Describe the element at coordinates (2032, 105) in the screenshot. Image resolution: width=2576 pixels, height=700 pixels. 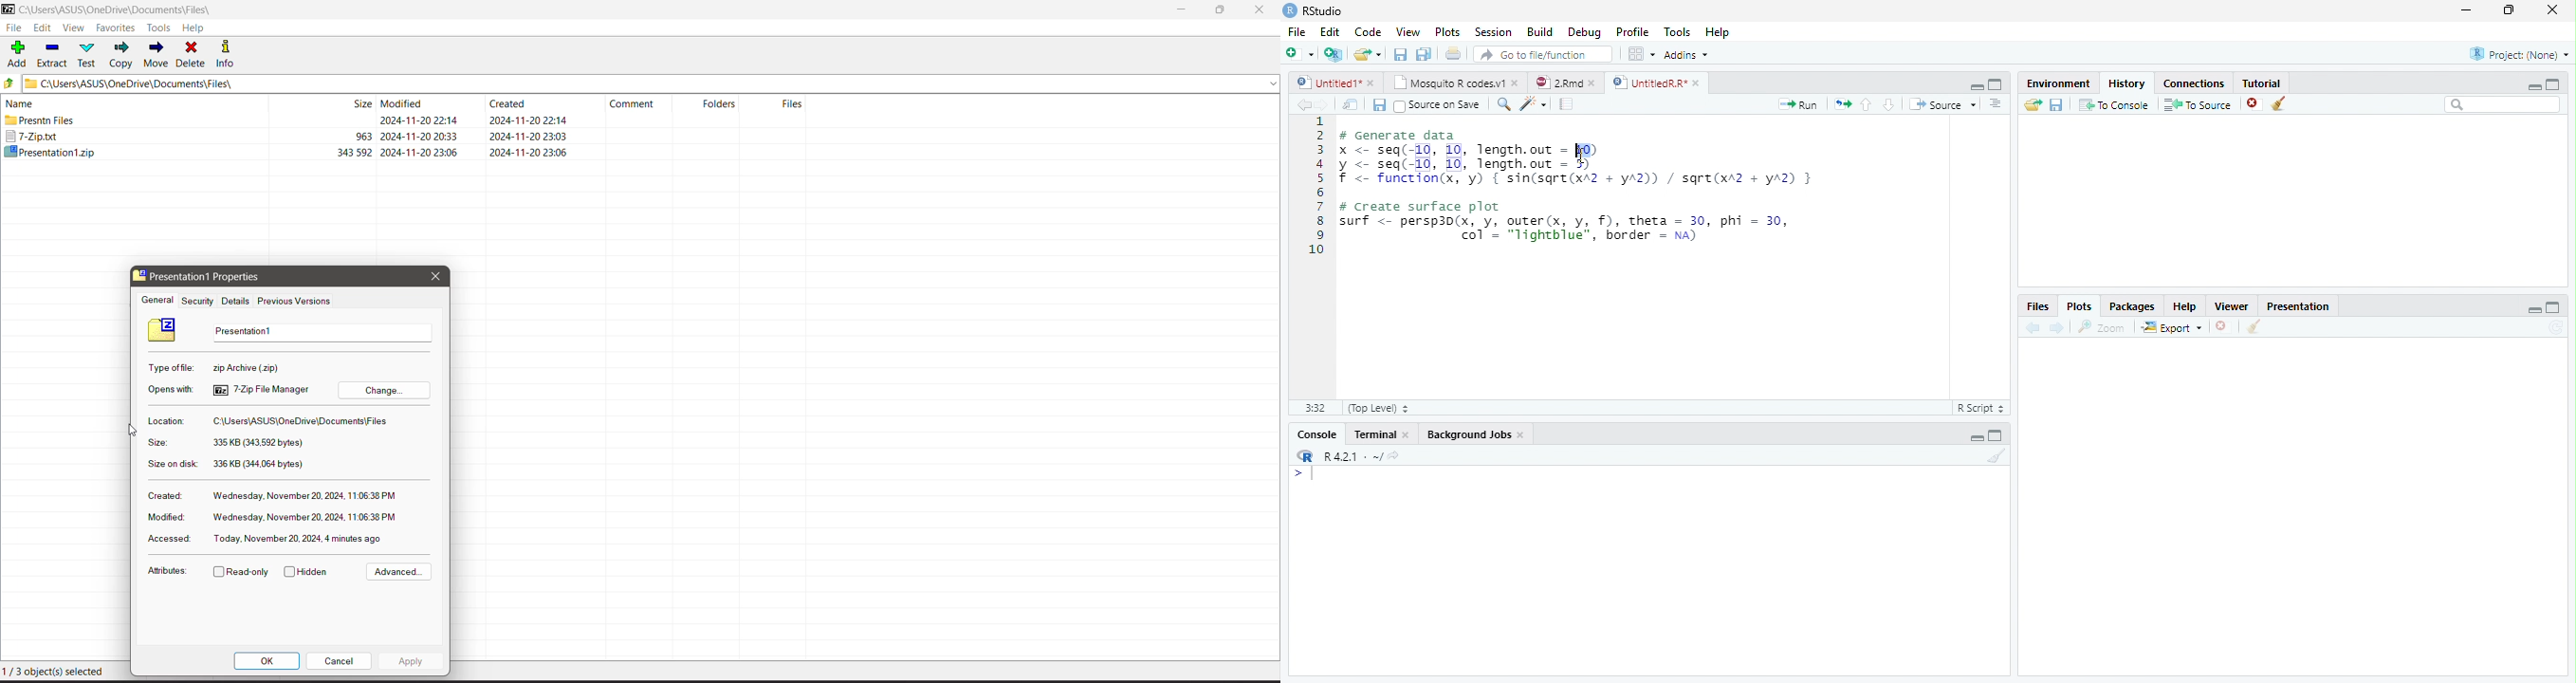
I see `Load history from an existing file` at that location.